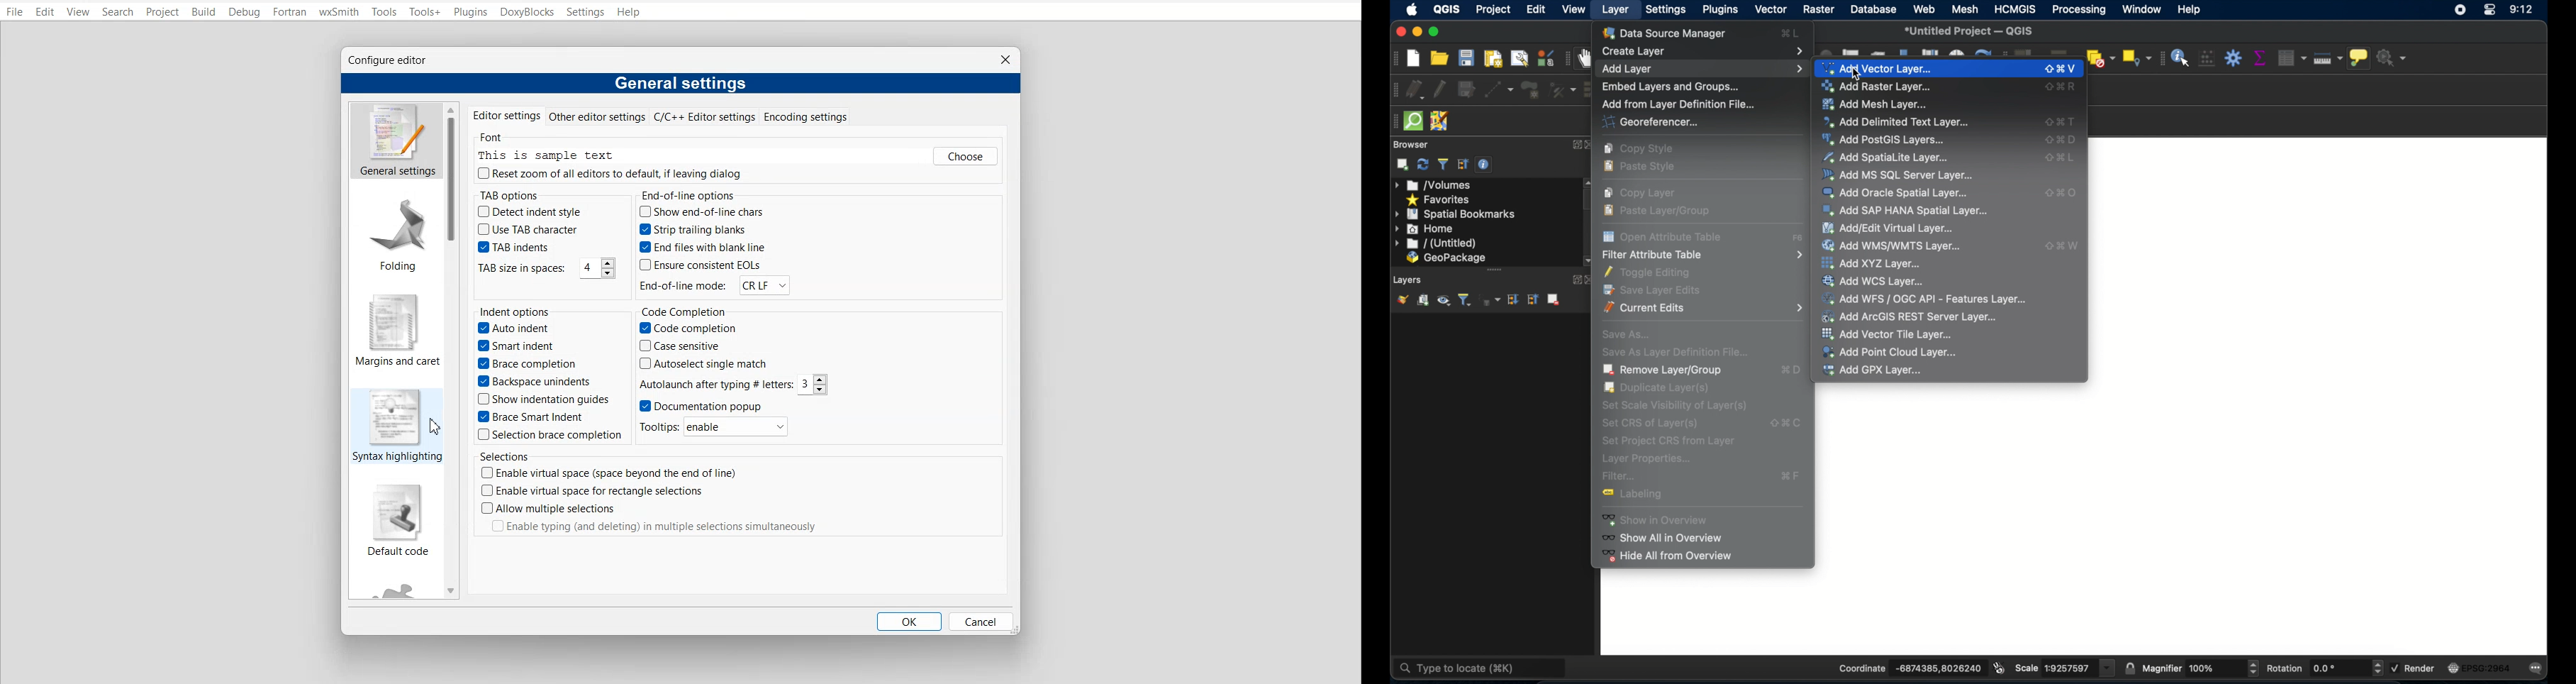 This screenshot has width=2576, height=700. What do you see at coordinates (1966, 9) in the screenshot?
I see `mesh` at bounding box center [1966, 9].